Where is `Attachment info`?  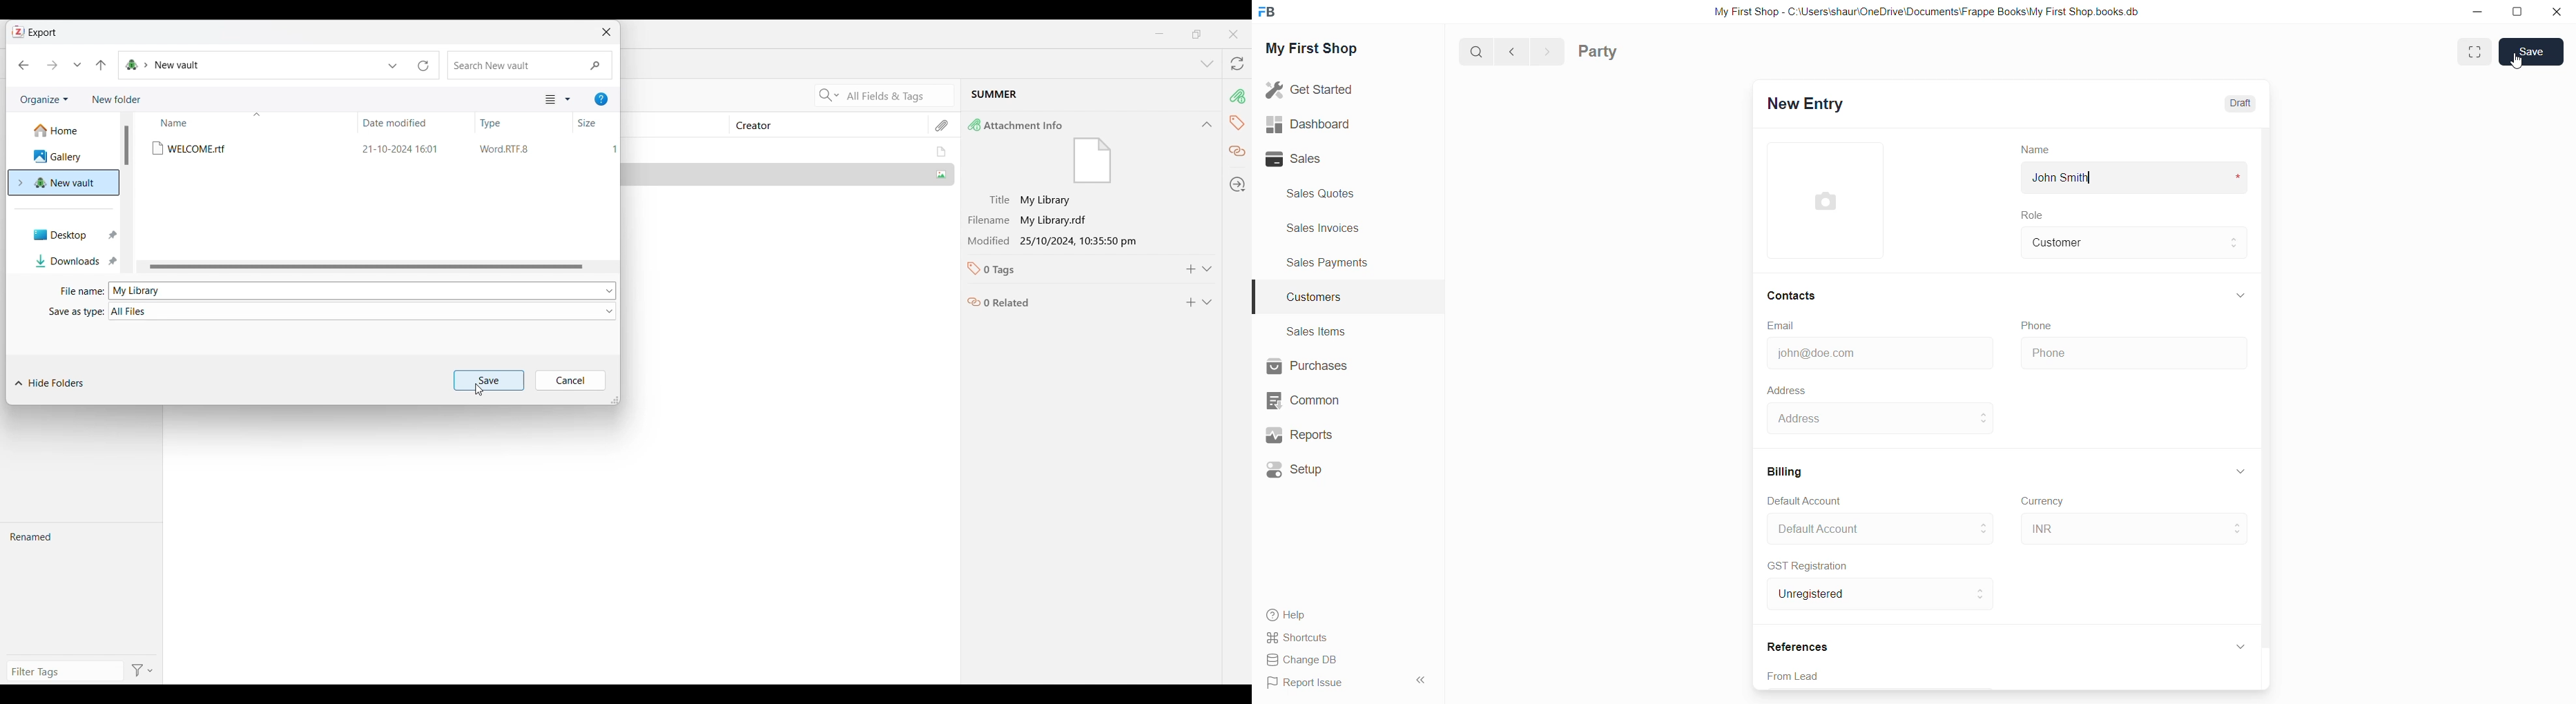 Attachment info is located at coordinates (1240, 96).